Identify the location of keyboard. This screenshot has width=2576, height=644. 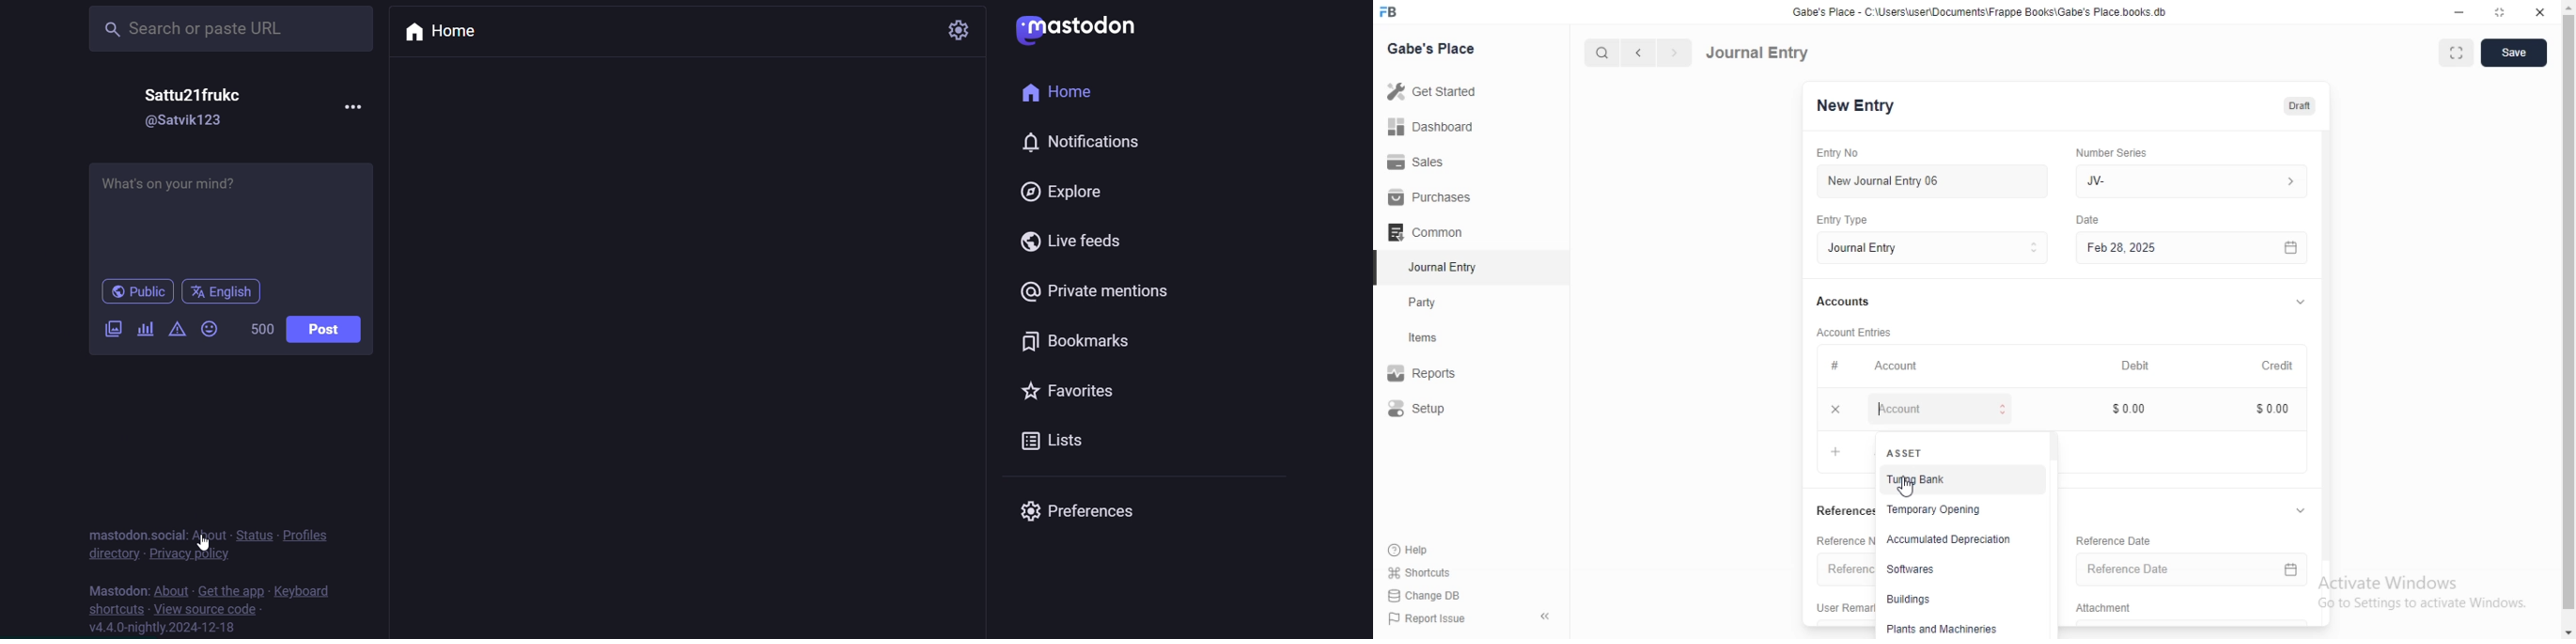
(306, 590).